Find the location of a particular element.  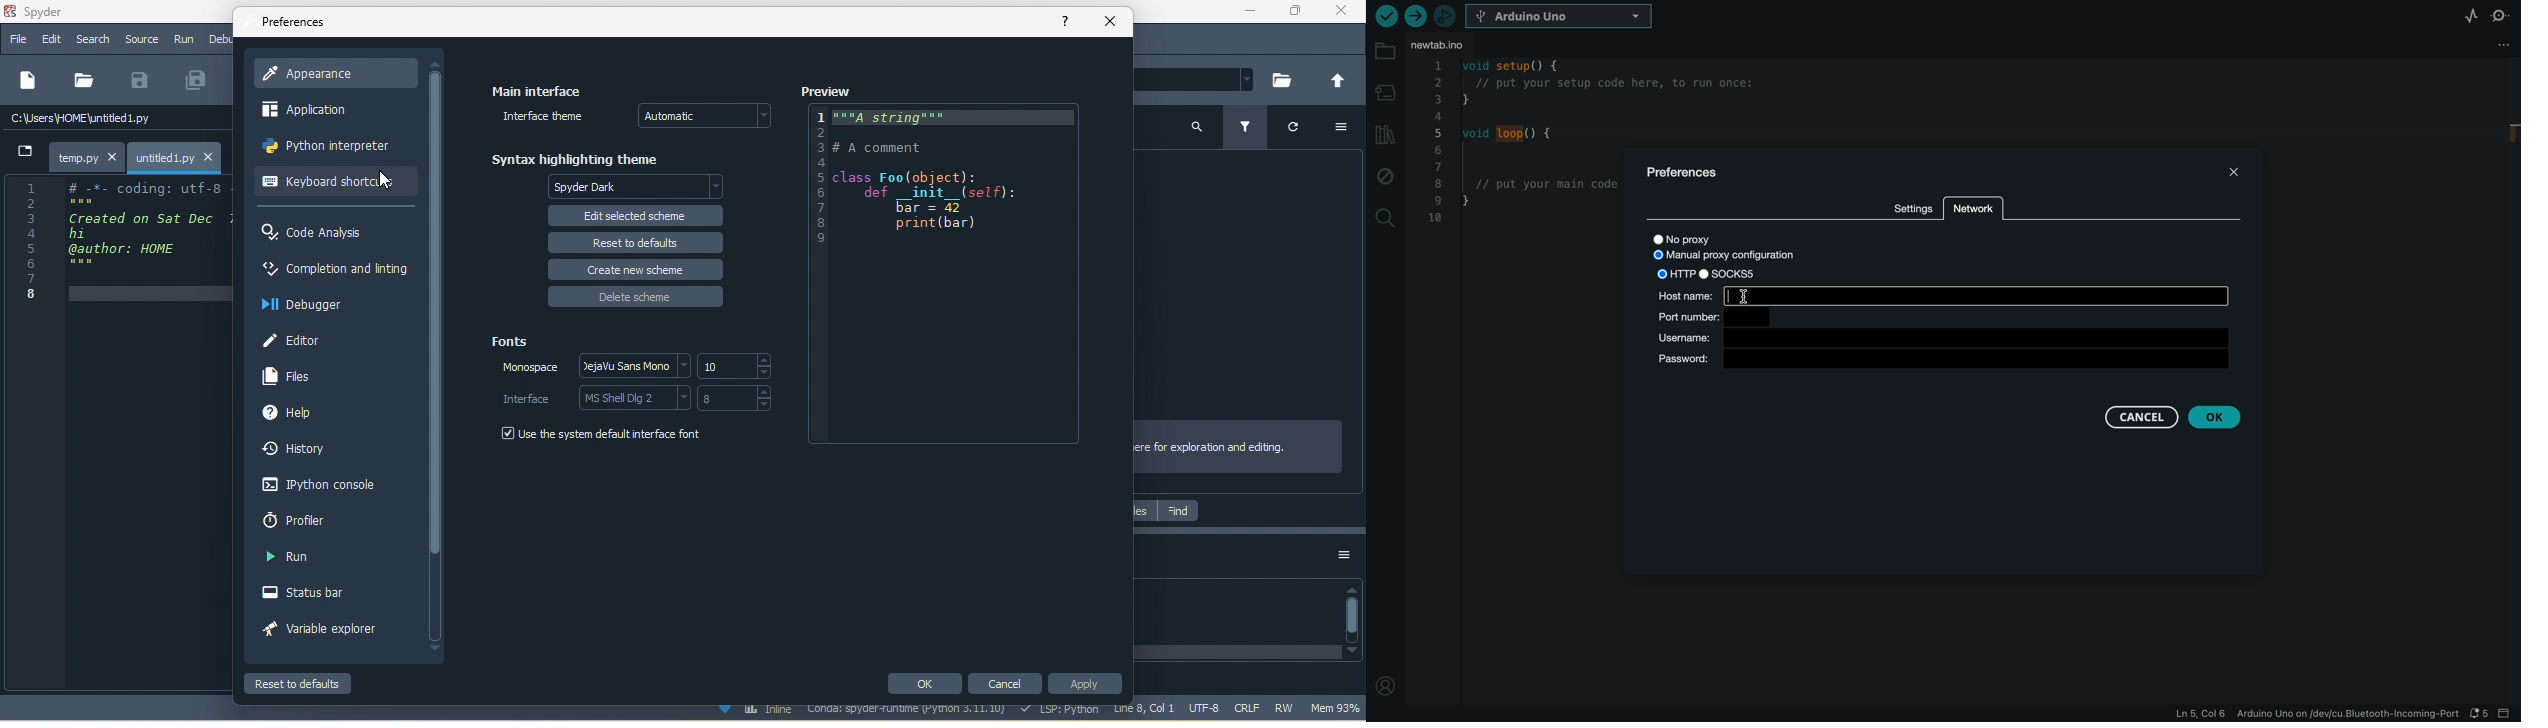

reset to defaults is located at coordinates (632, 241).